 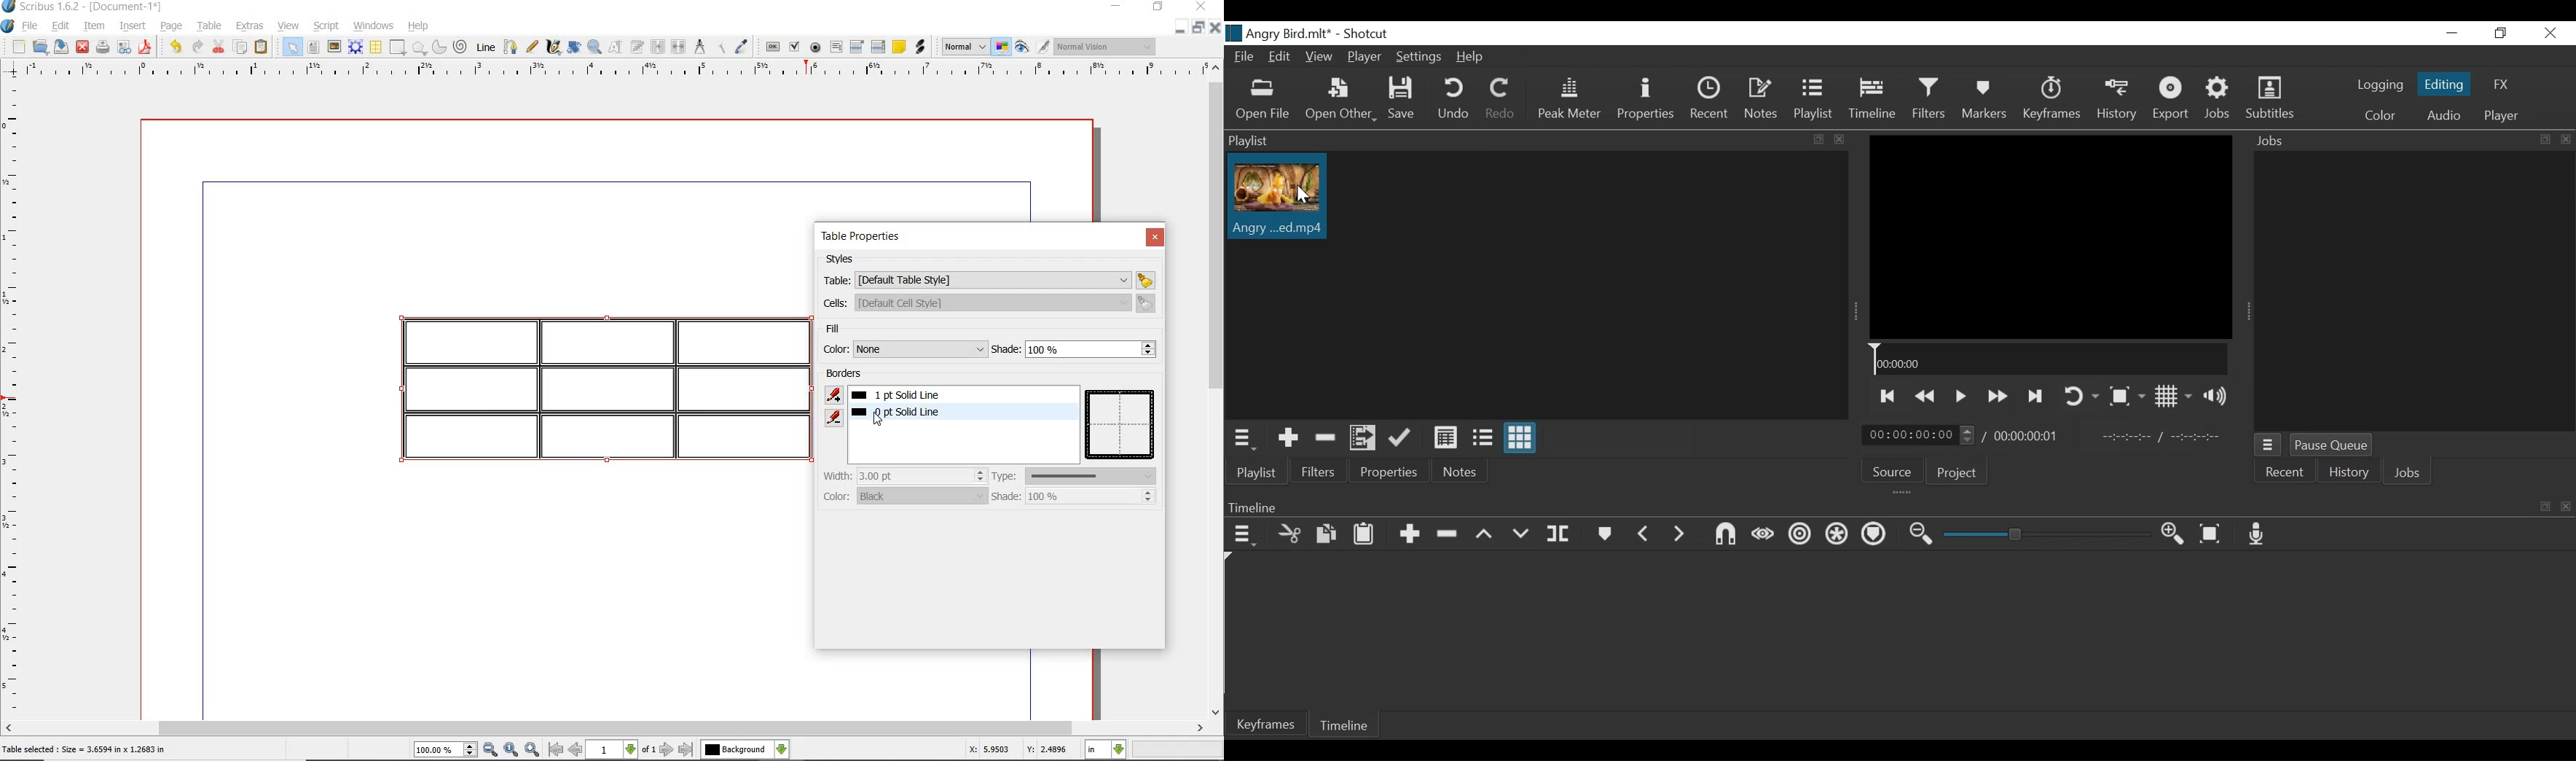 What do you see at coordinates (1199, 26) in the screenshot?
I see `RESTORE` at bounding box center [1199, 26].